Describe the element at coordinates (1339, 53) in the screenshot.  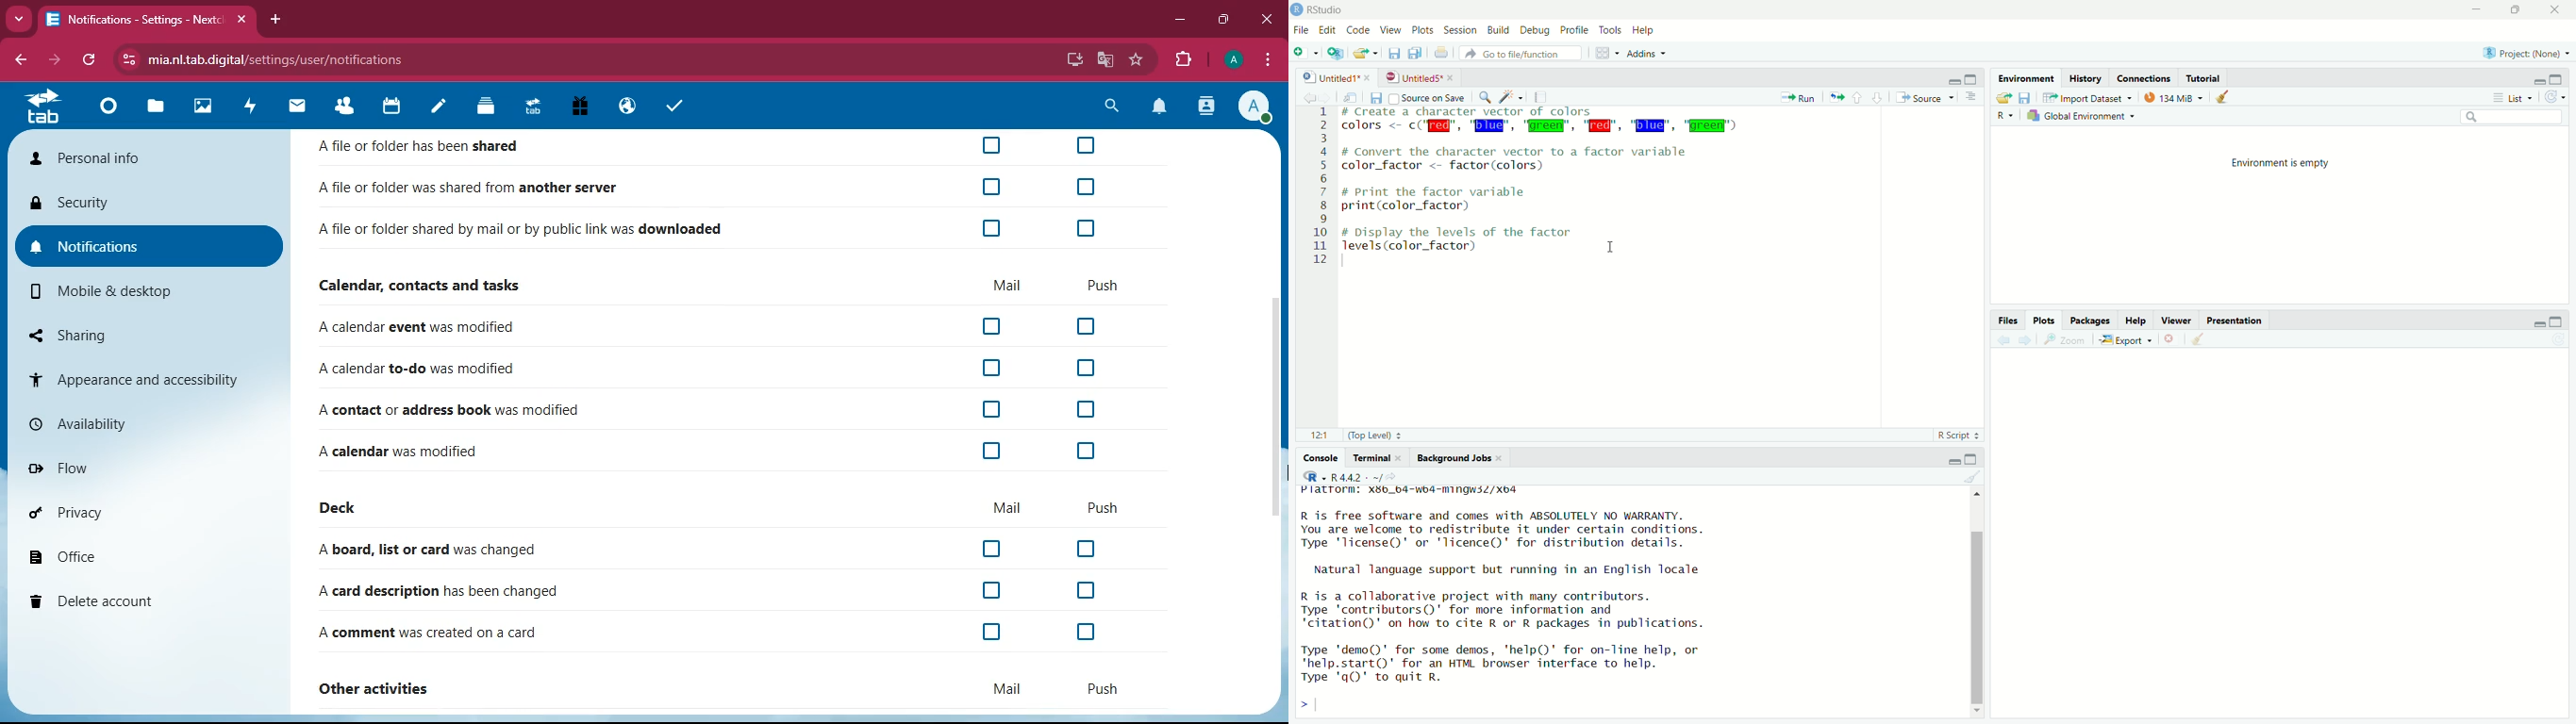
I see `create a project` at that location.